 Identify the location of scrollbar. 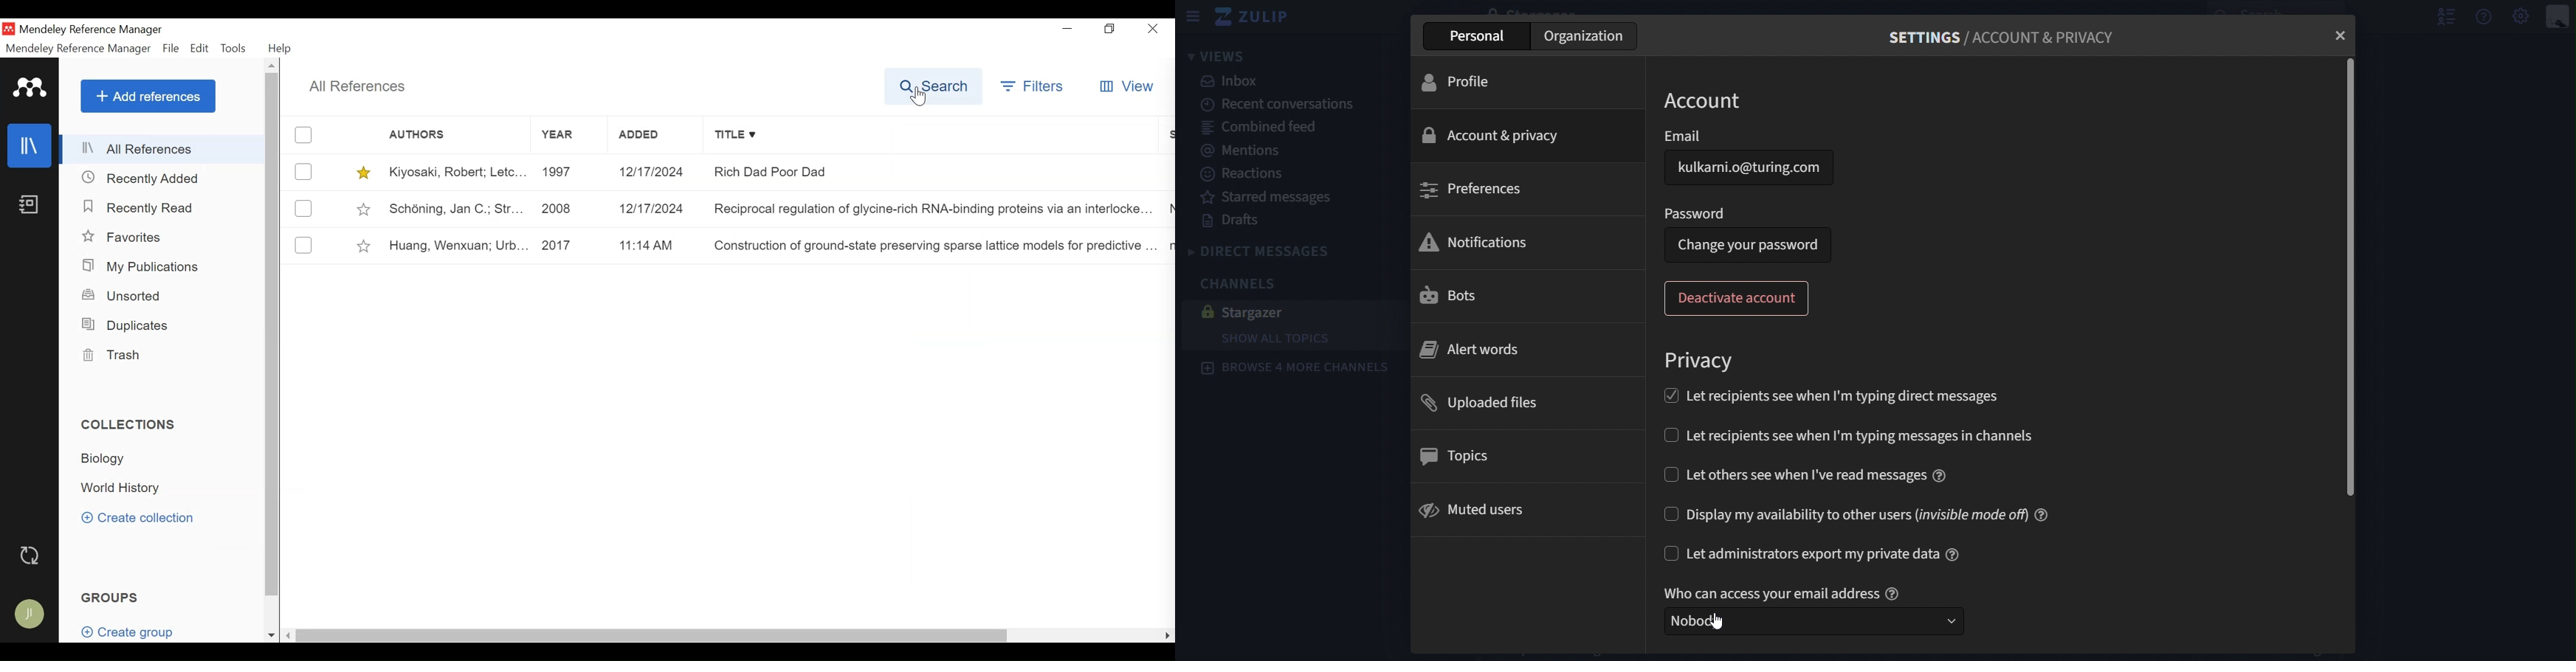
(2351, 276).